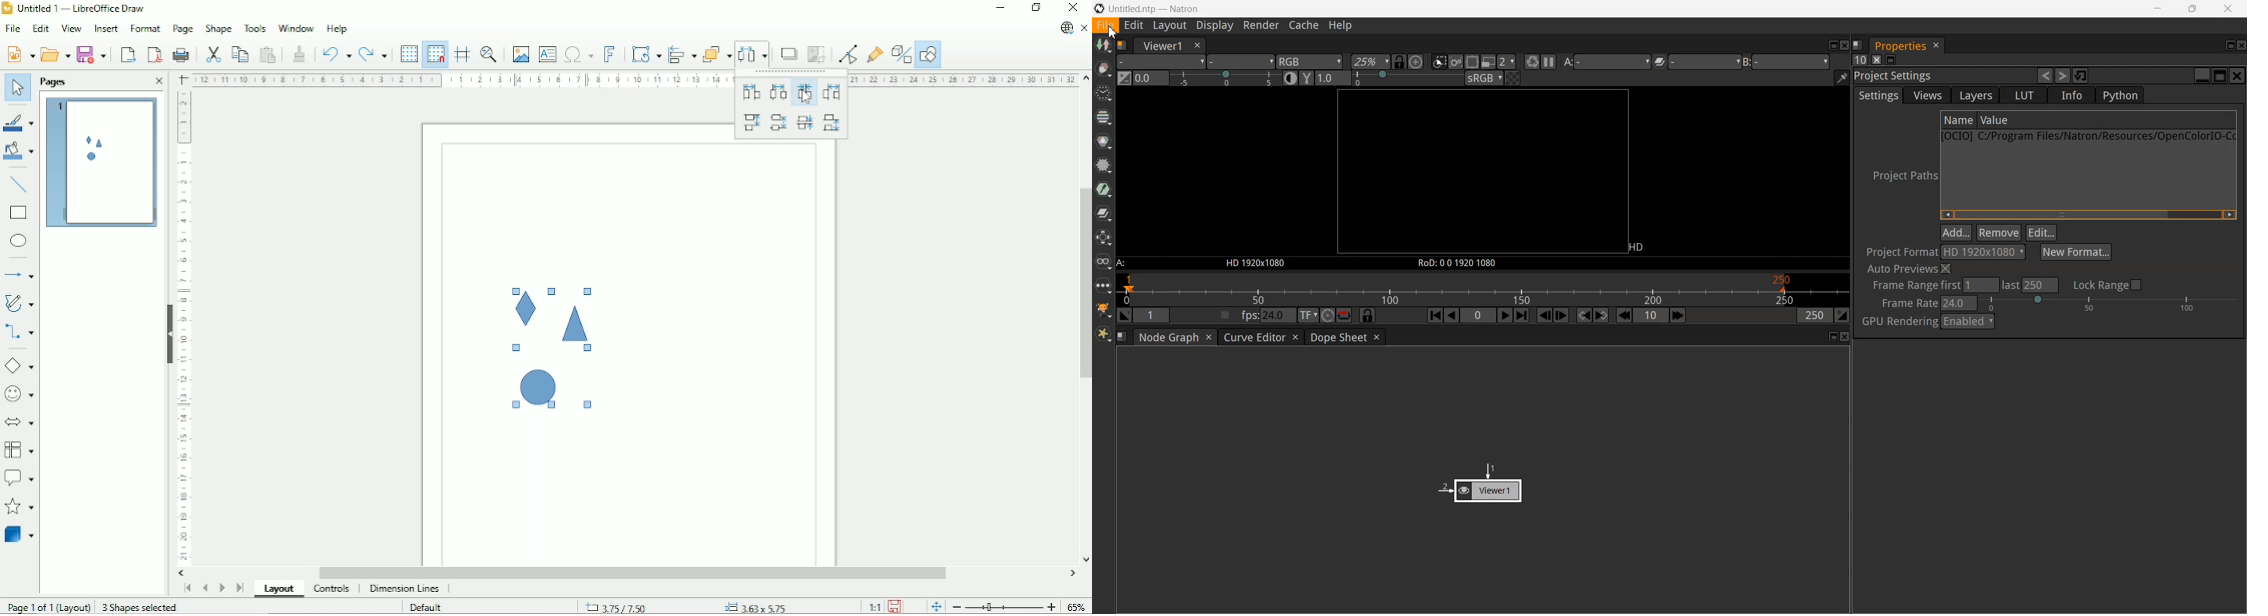 The width and height of the screenshot is (2268, 616). I want to click on Horizontally center, so click(776, 93).